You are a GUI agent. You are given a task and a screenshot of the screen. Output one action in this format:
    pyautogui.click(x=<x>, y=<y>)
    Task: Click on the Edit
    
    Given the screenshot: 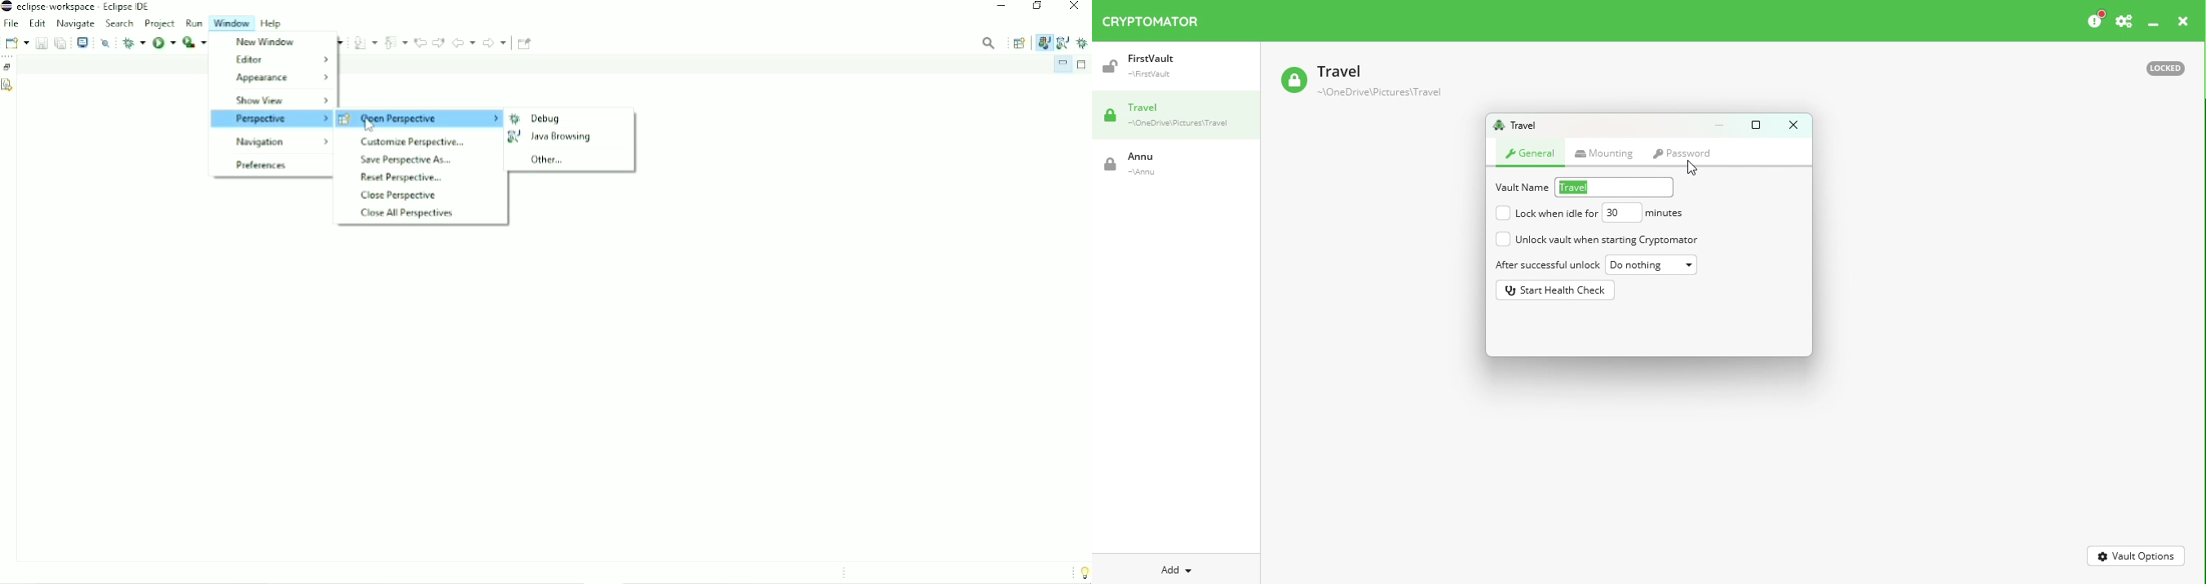 What is the action you would take?
    pyautogui.click(x=38, y=23)
    